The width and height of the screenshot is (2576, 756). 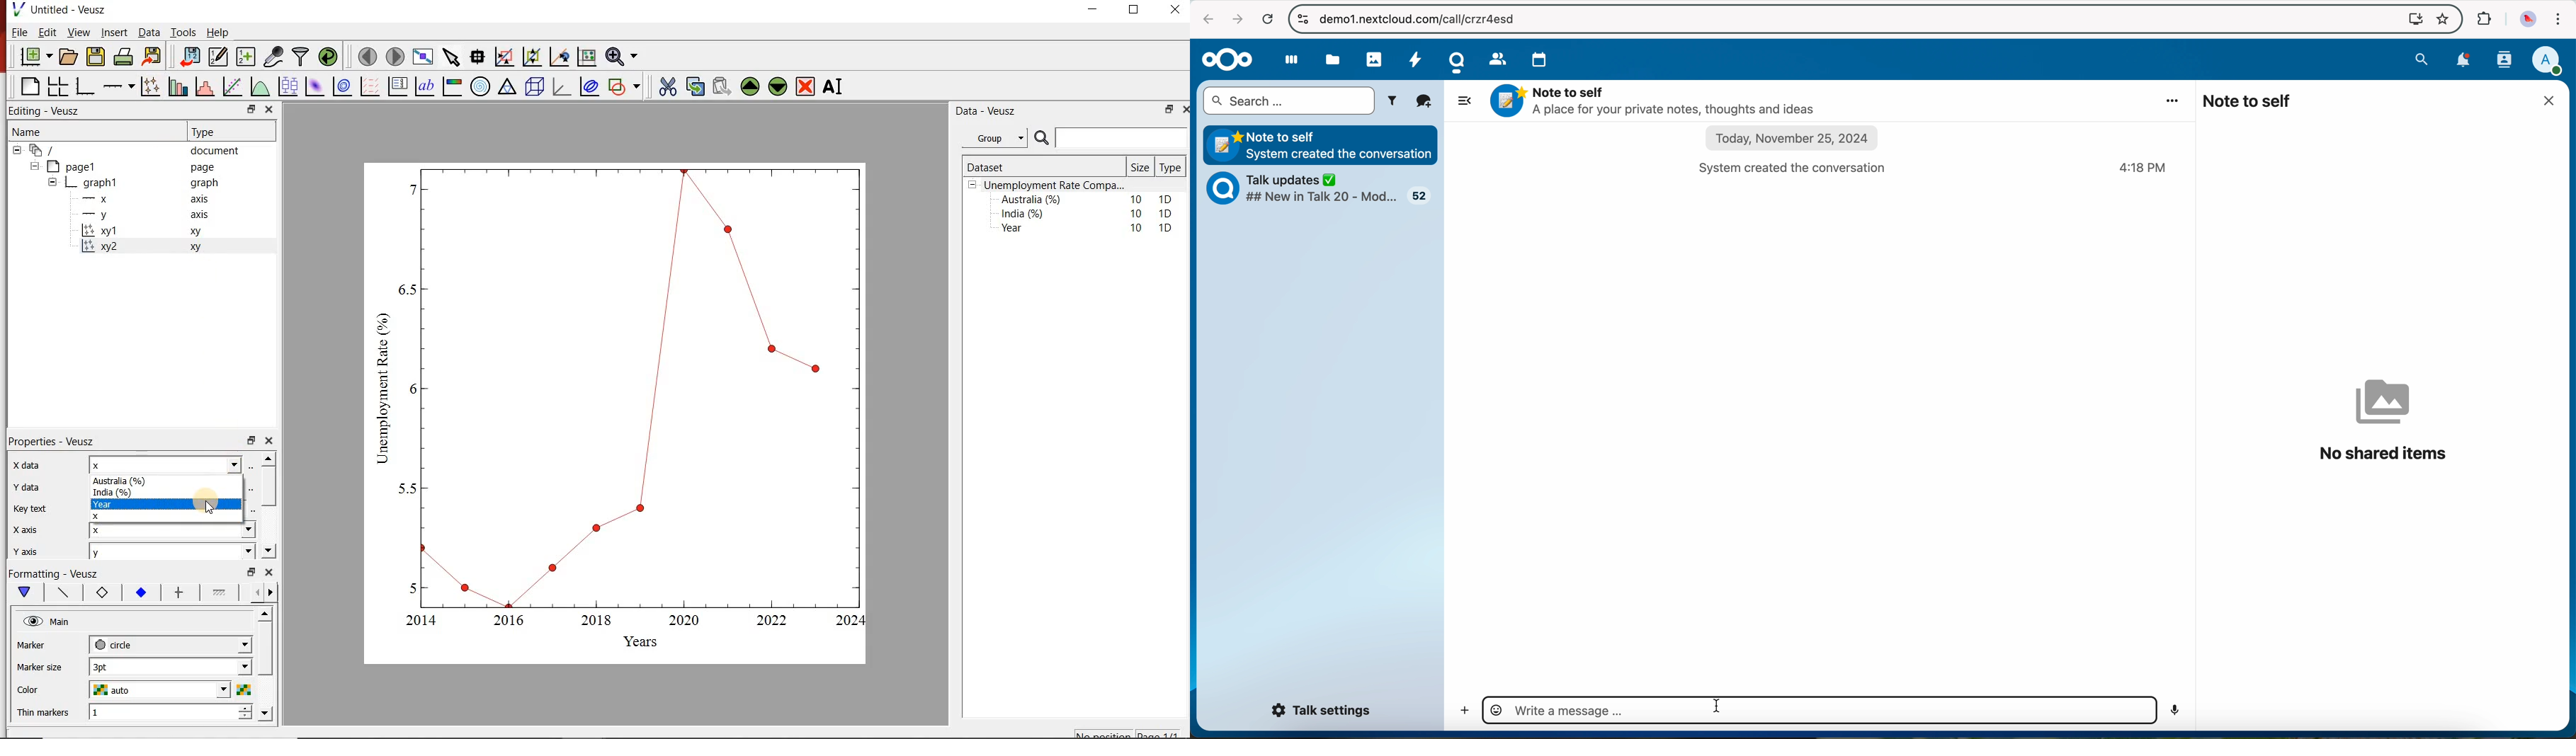 I want to click on dashboard, so click(x=1286, y=63).